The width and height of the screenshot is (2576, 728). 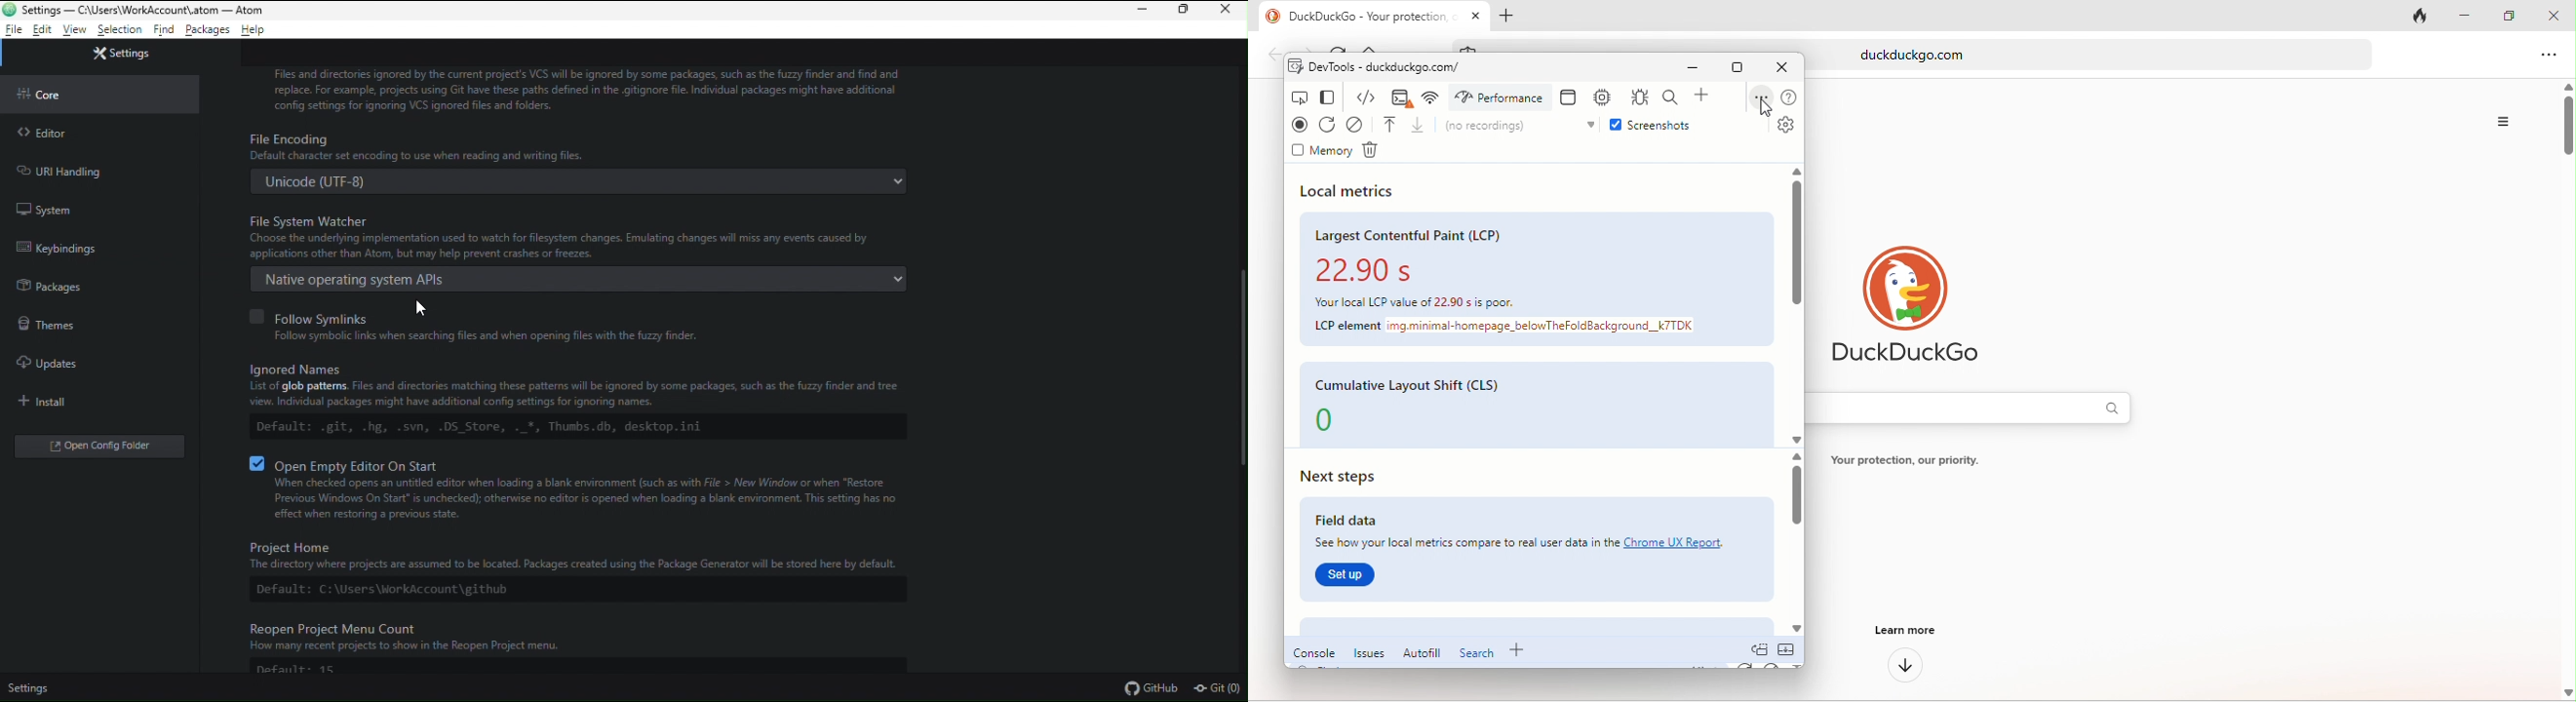 What do you see at coordinates (1150, 687) in the screenshot?
I see `github` at bounding box center [1150, 687].